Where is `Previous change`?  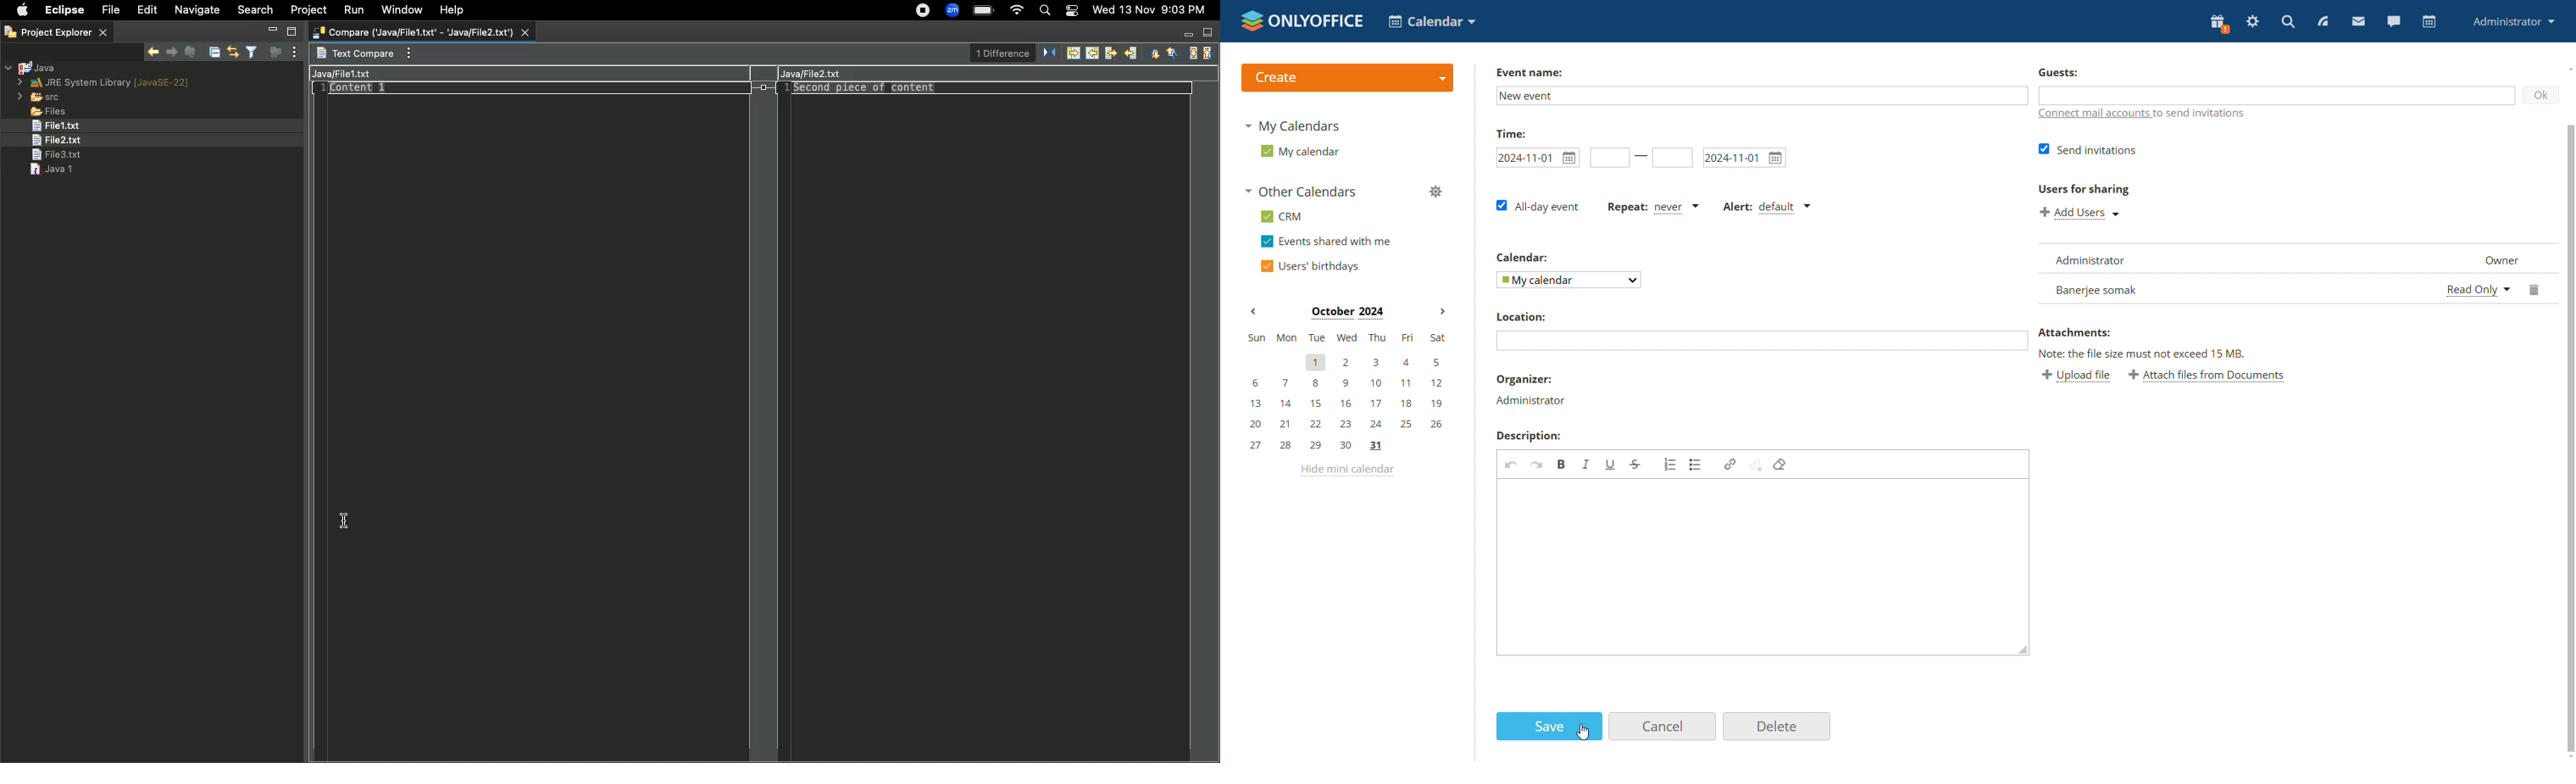 Previous change is located at coordinates (1209, 54).